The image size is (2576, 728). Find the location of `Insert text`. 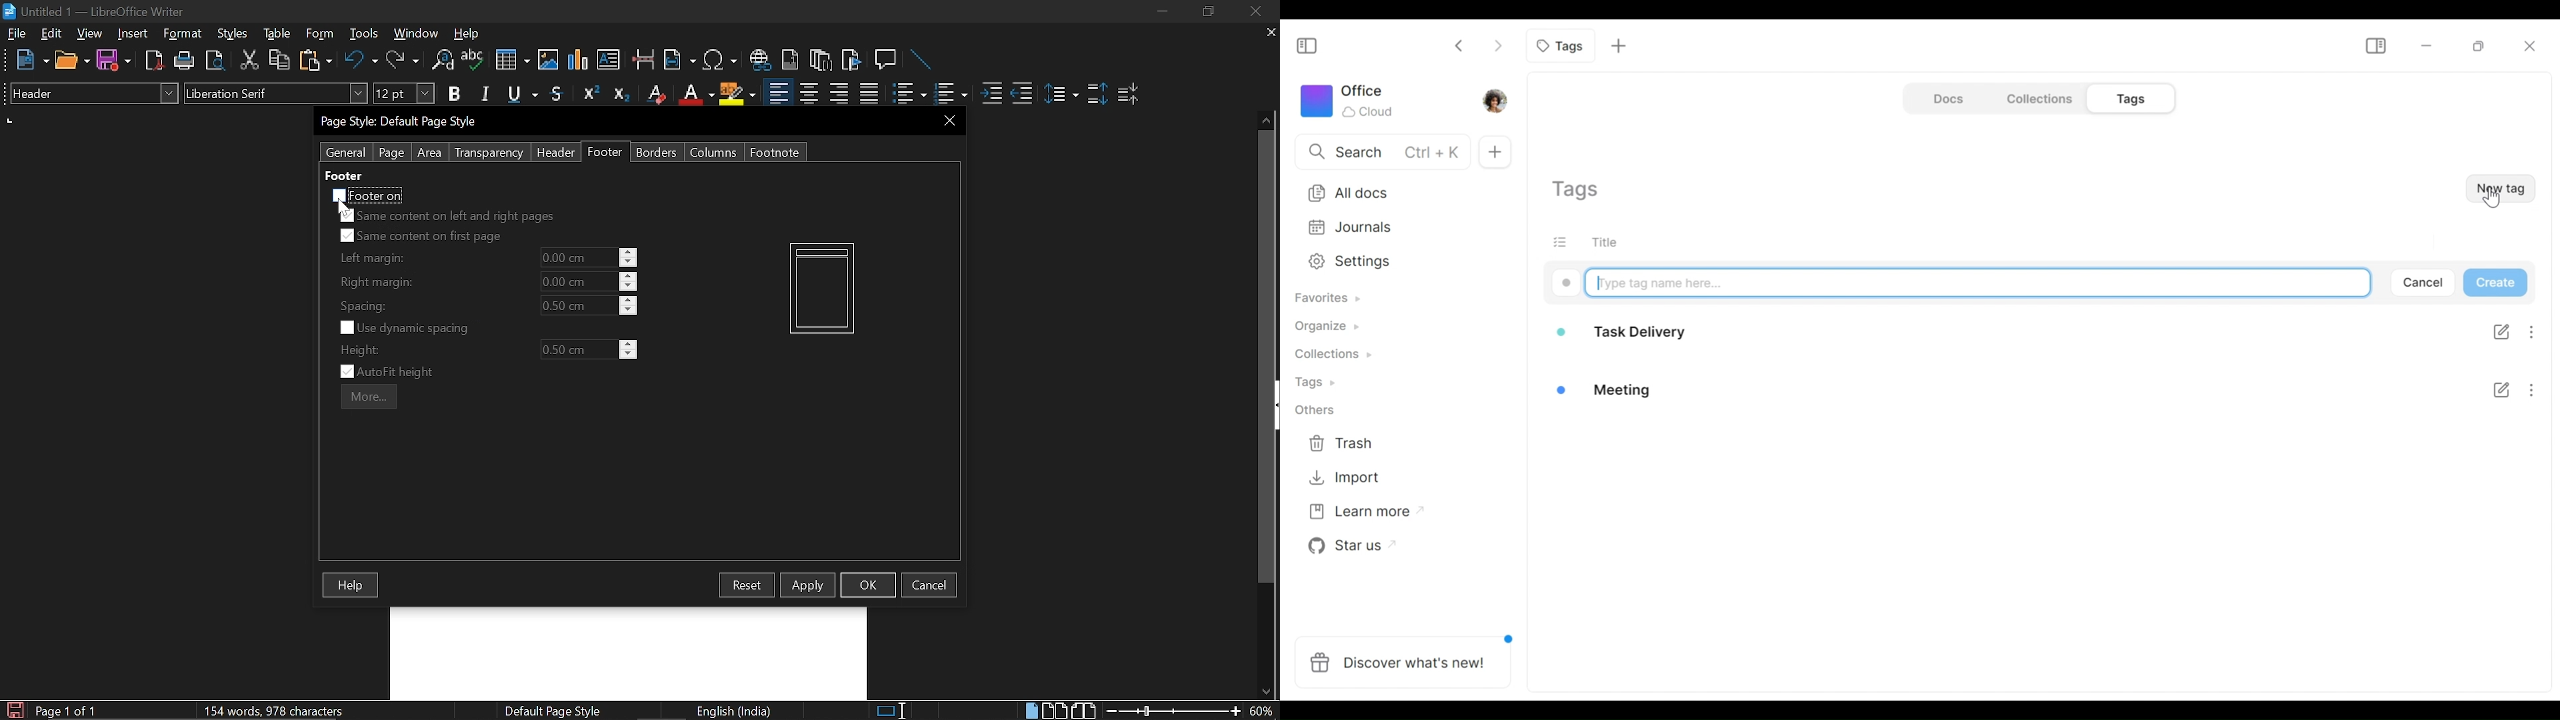

Insert text is located at coordinates (608, 59).